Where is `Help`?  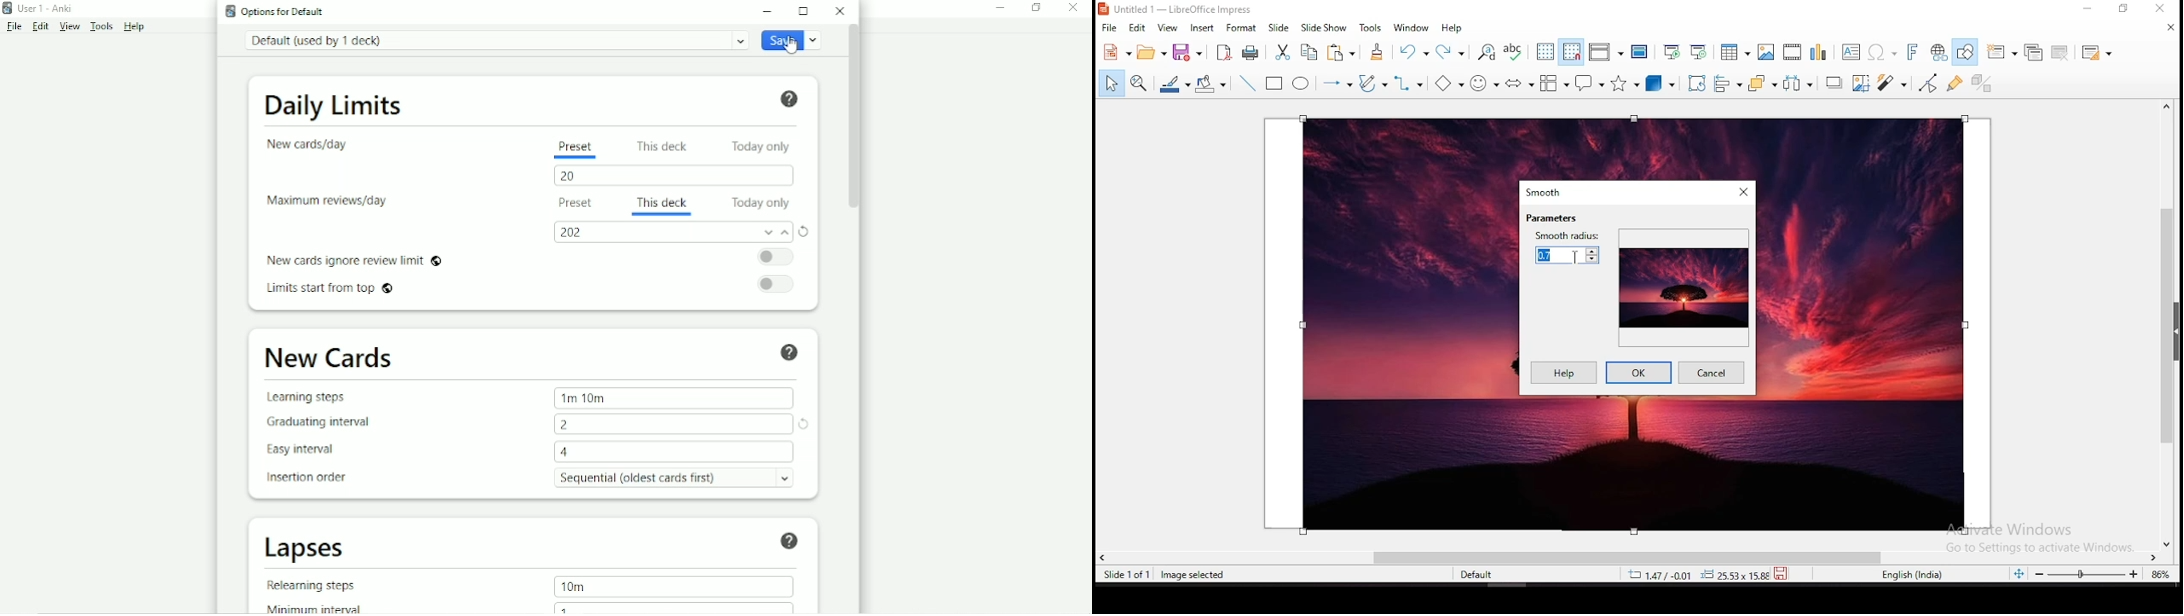
Help is located at coordinates (136, 27).